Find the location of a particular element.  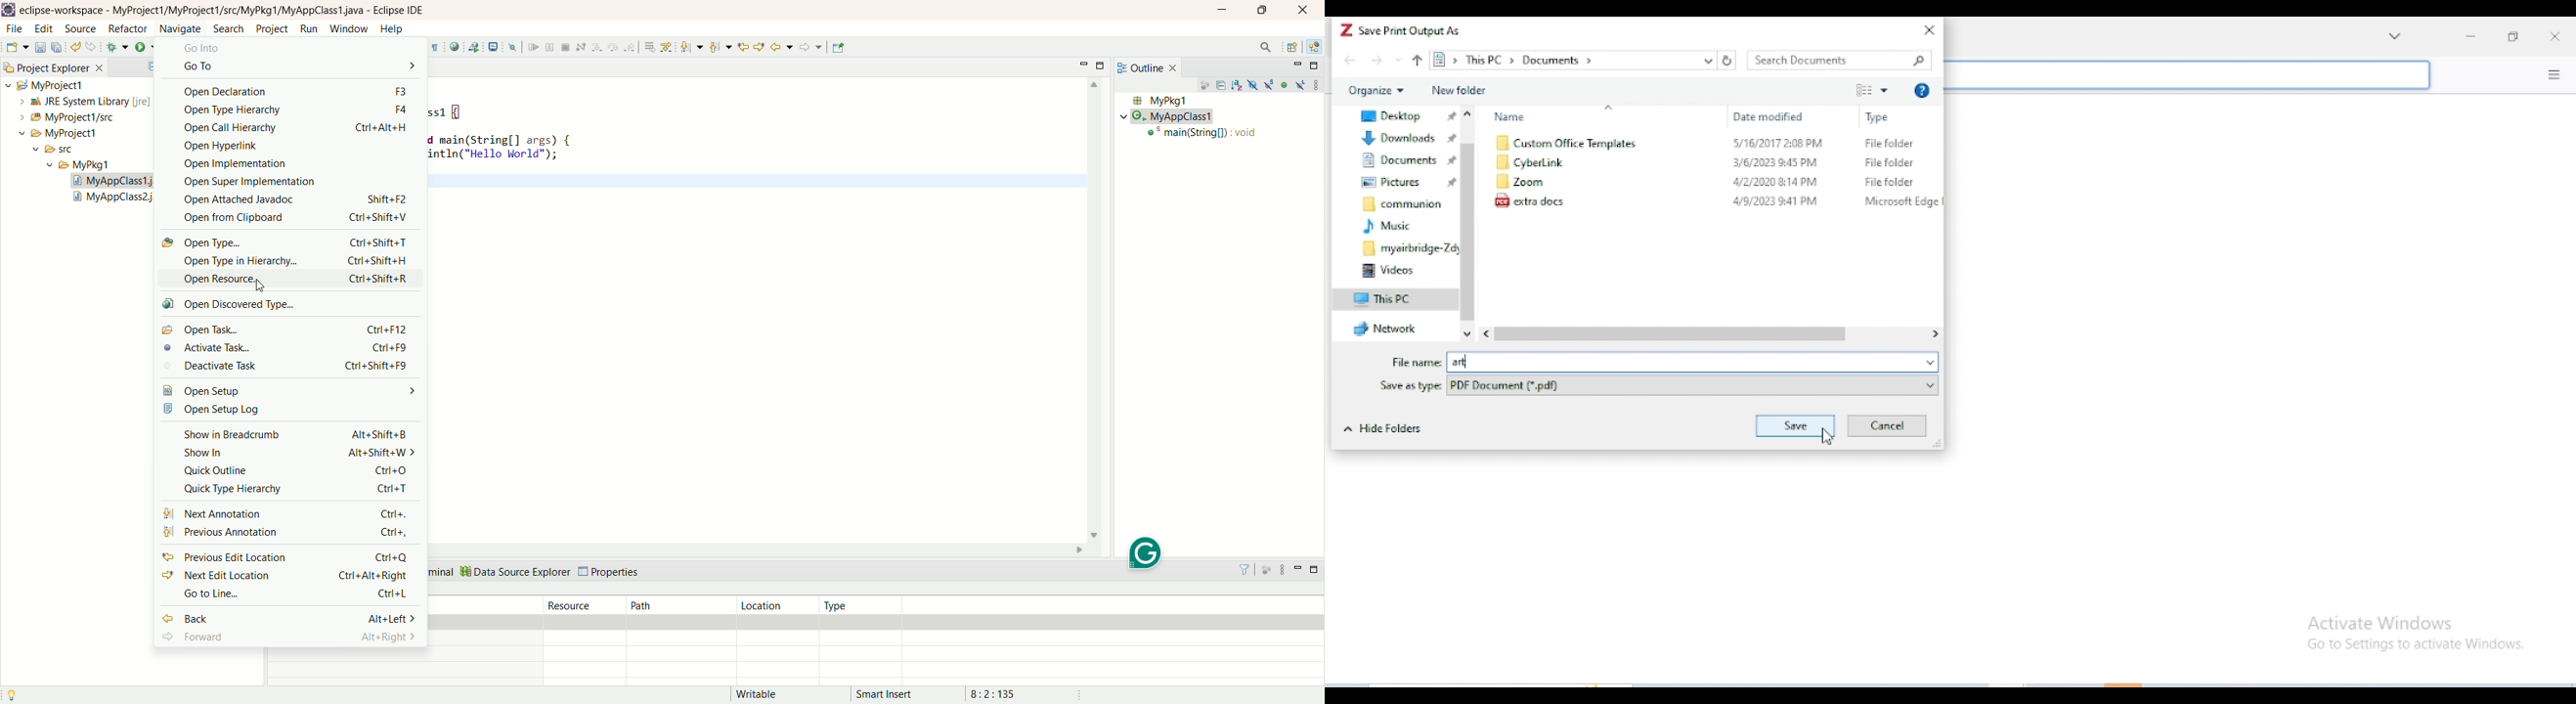

File folder is located at coordinates (1889, 183).